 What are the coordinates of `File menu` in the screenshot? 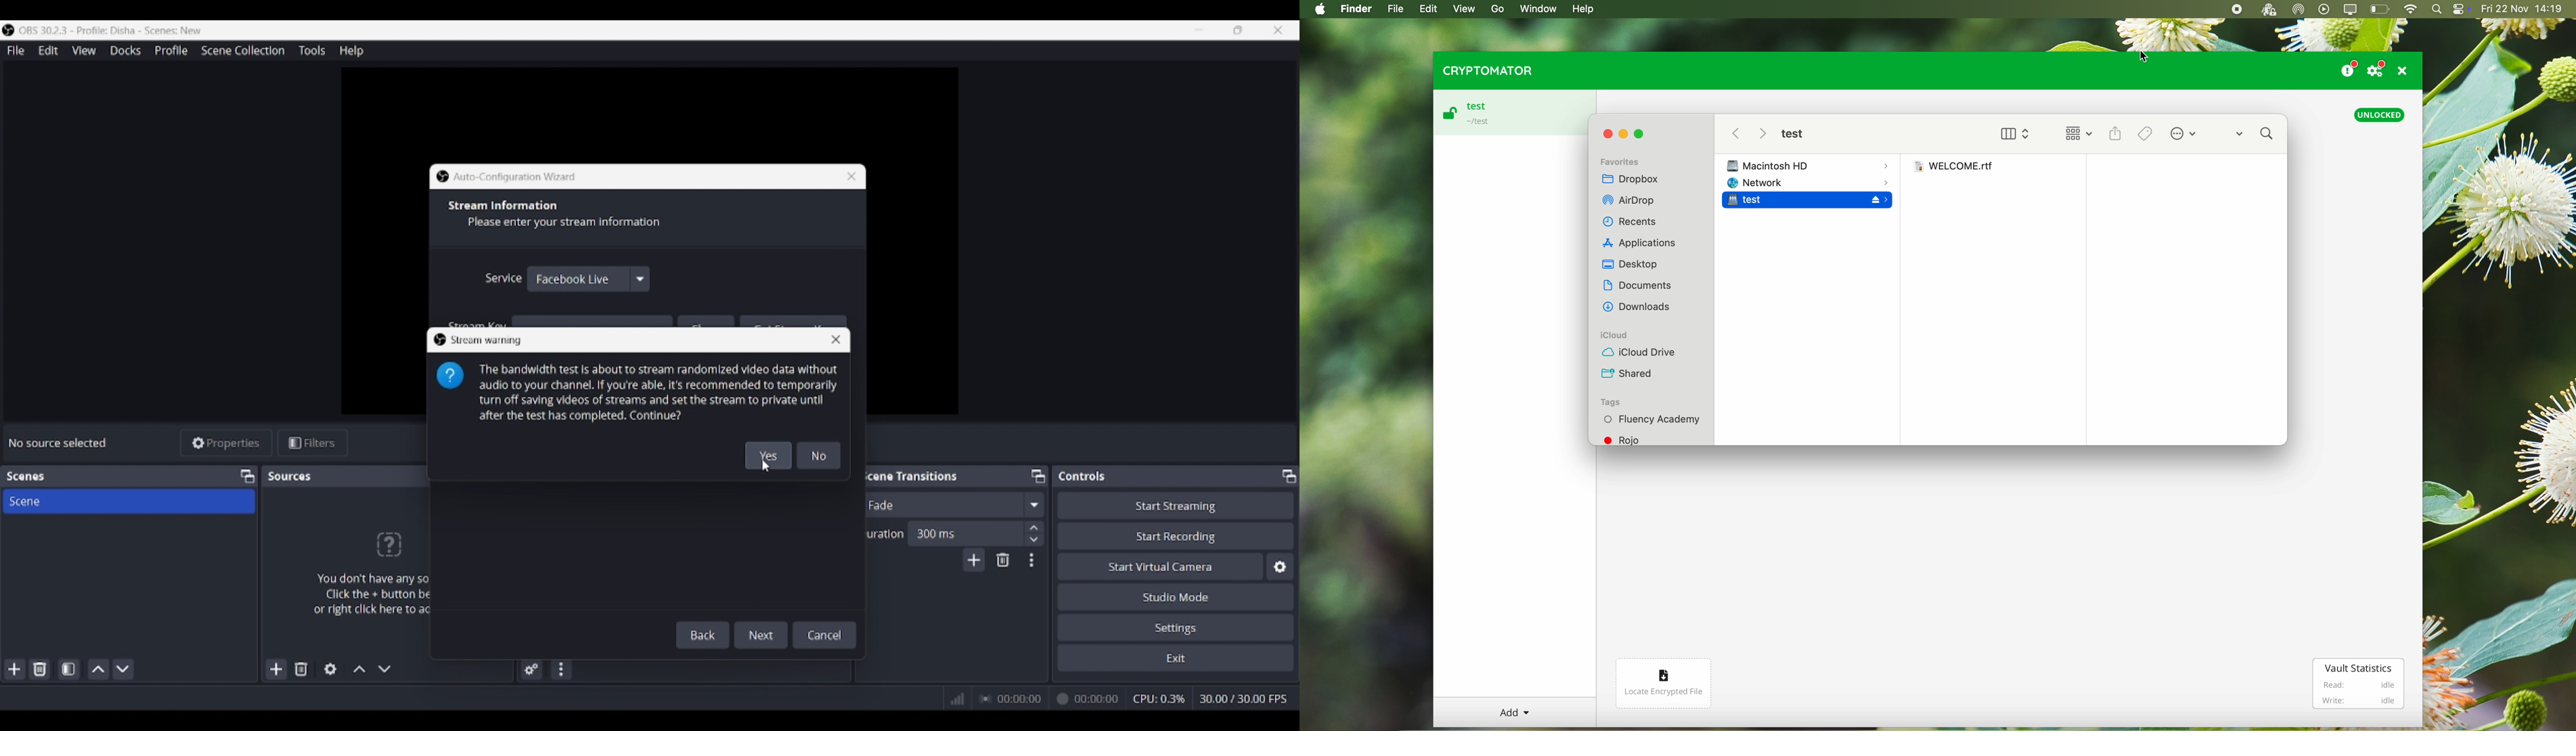 It's located at (16, 50).